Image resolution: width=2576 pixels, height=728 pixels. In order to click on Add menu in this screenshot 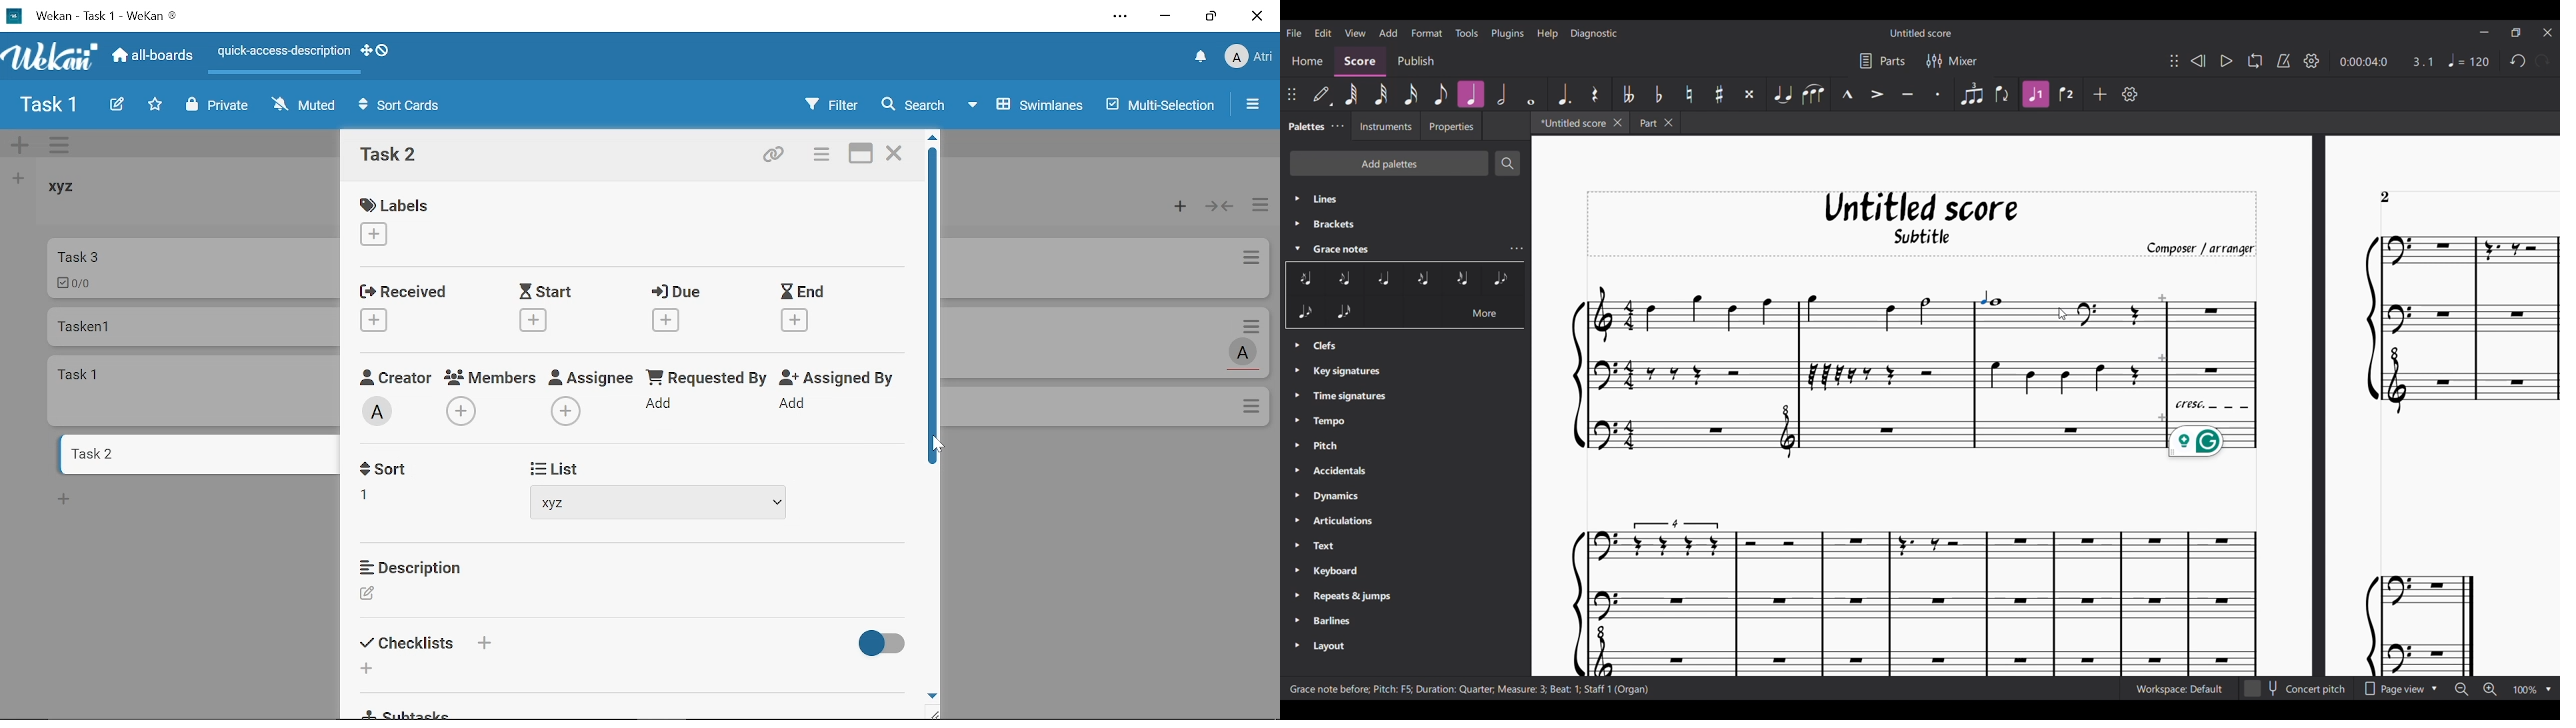, I will do `click(1389, 33)`.